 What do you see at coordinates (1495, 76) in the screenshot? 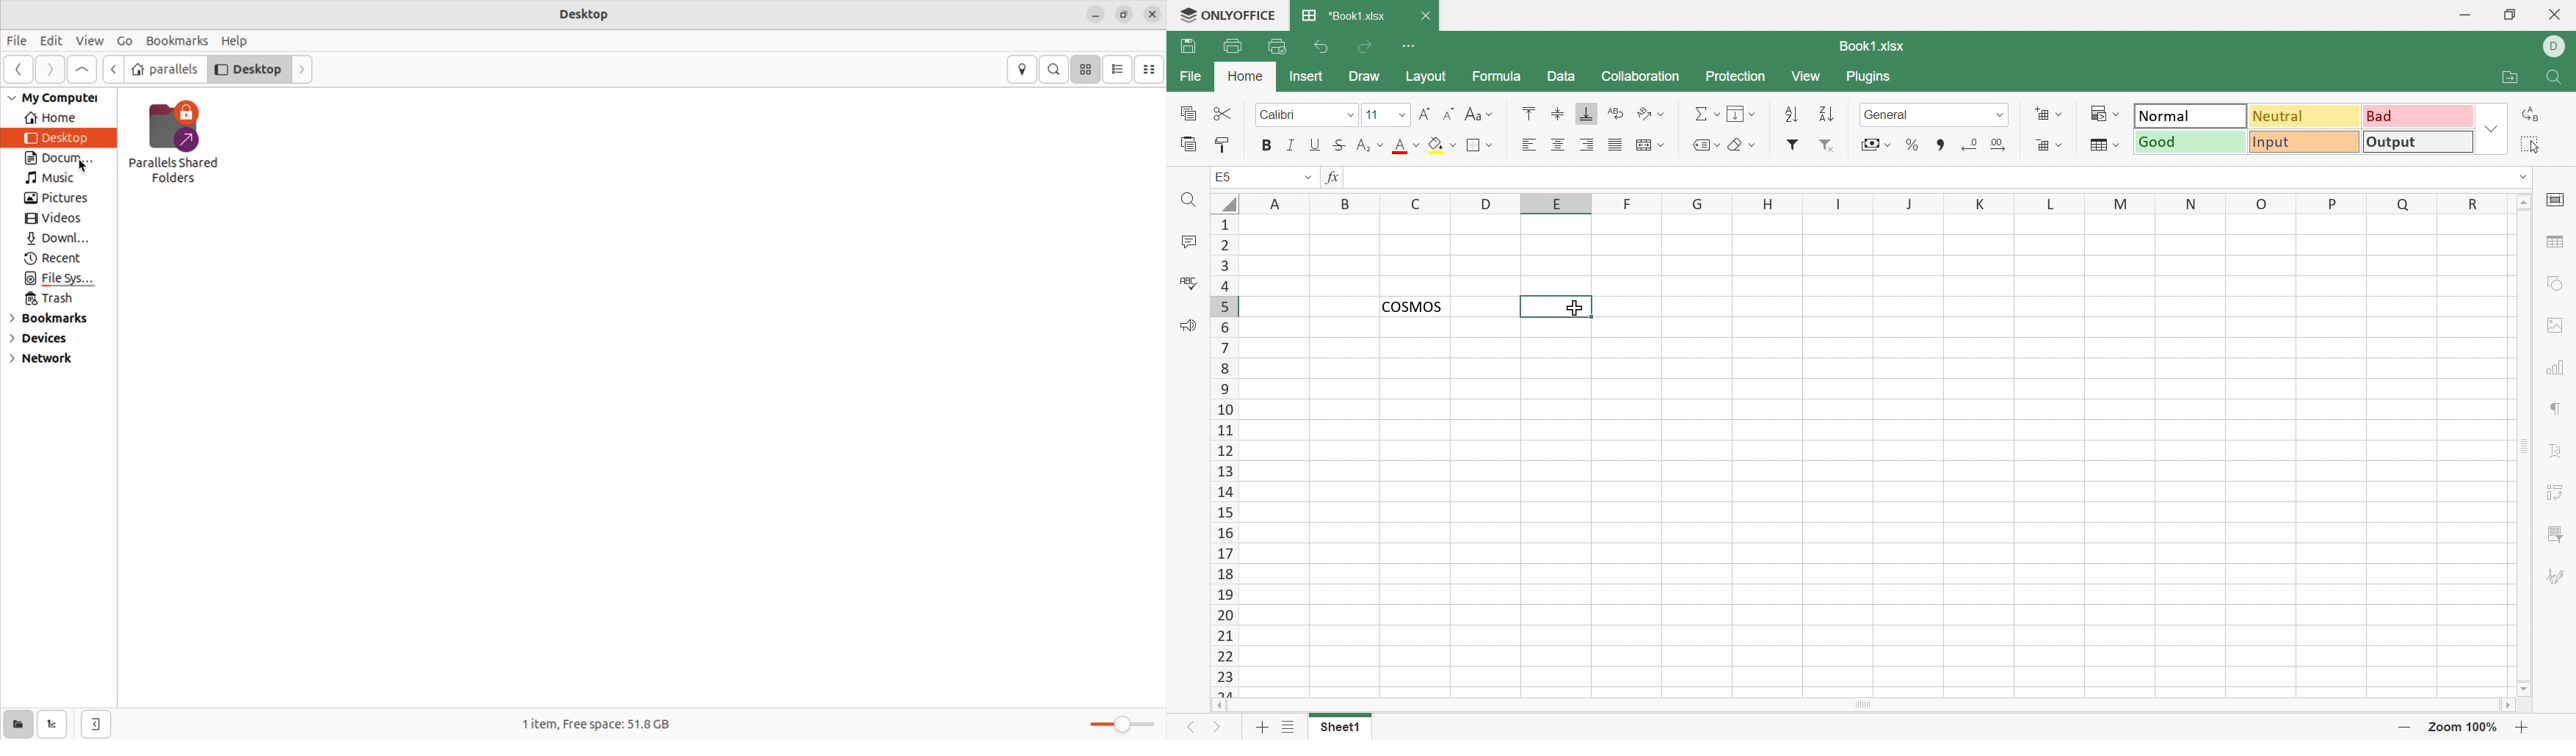
I see `Formula` at bounding box center [1495, 76].